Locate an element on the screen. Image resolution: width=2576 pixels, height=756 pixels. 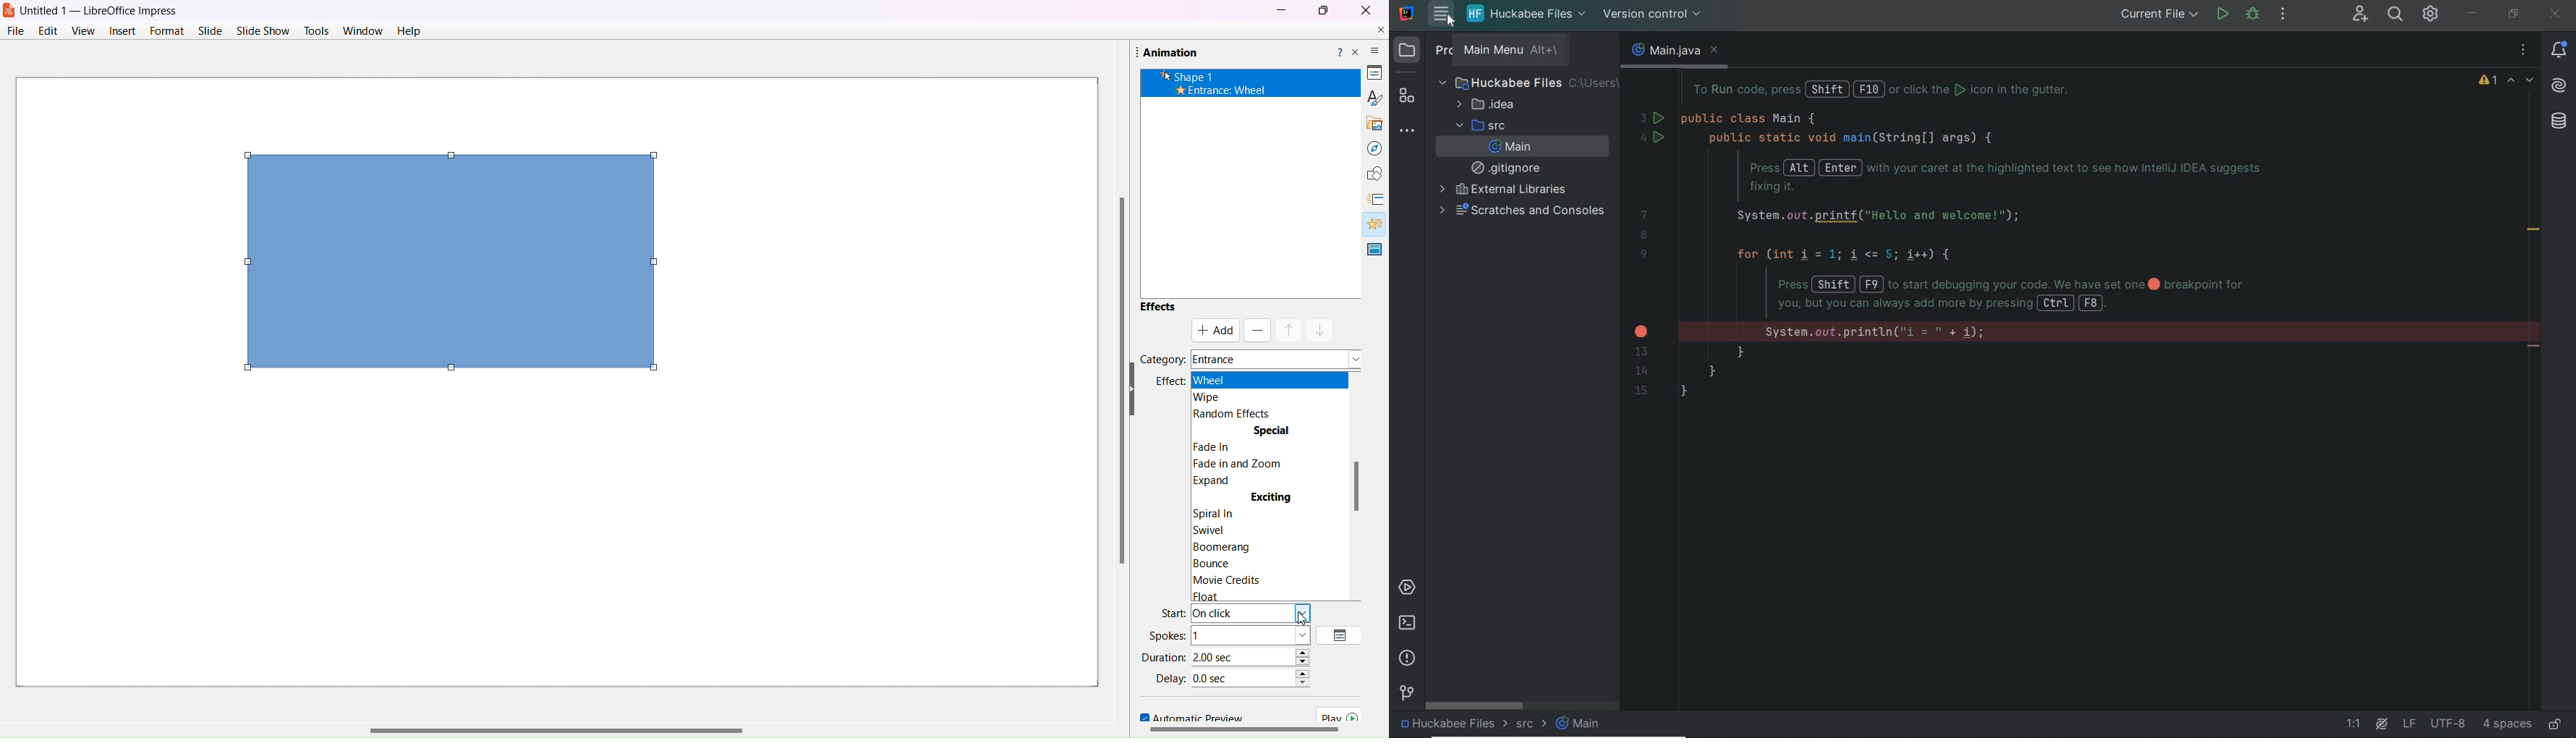
Slide is located at coordinates (209, 30).